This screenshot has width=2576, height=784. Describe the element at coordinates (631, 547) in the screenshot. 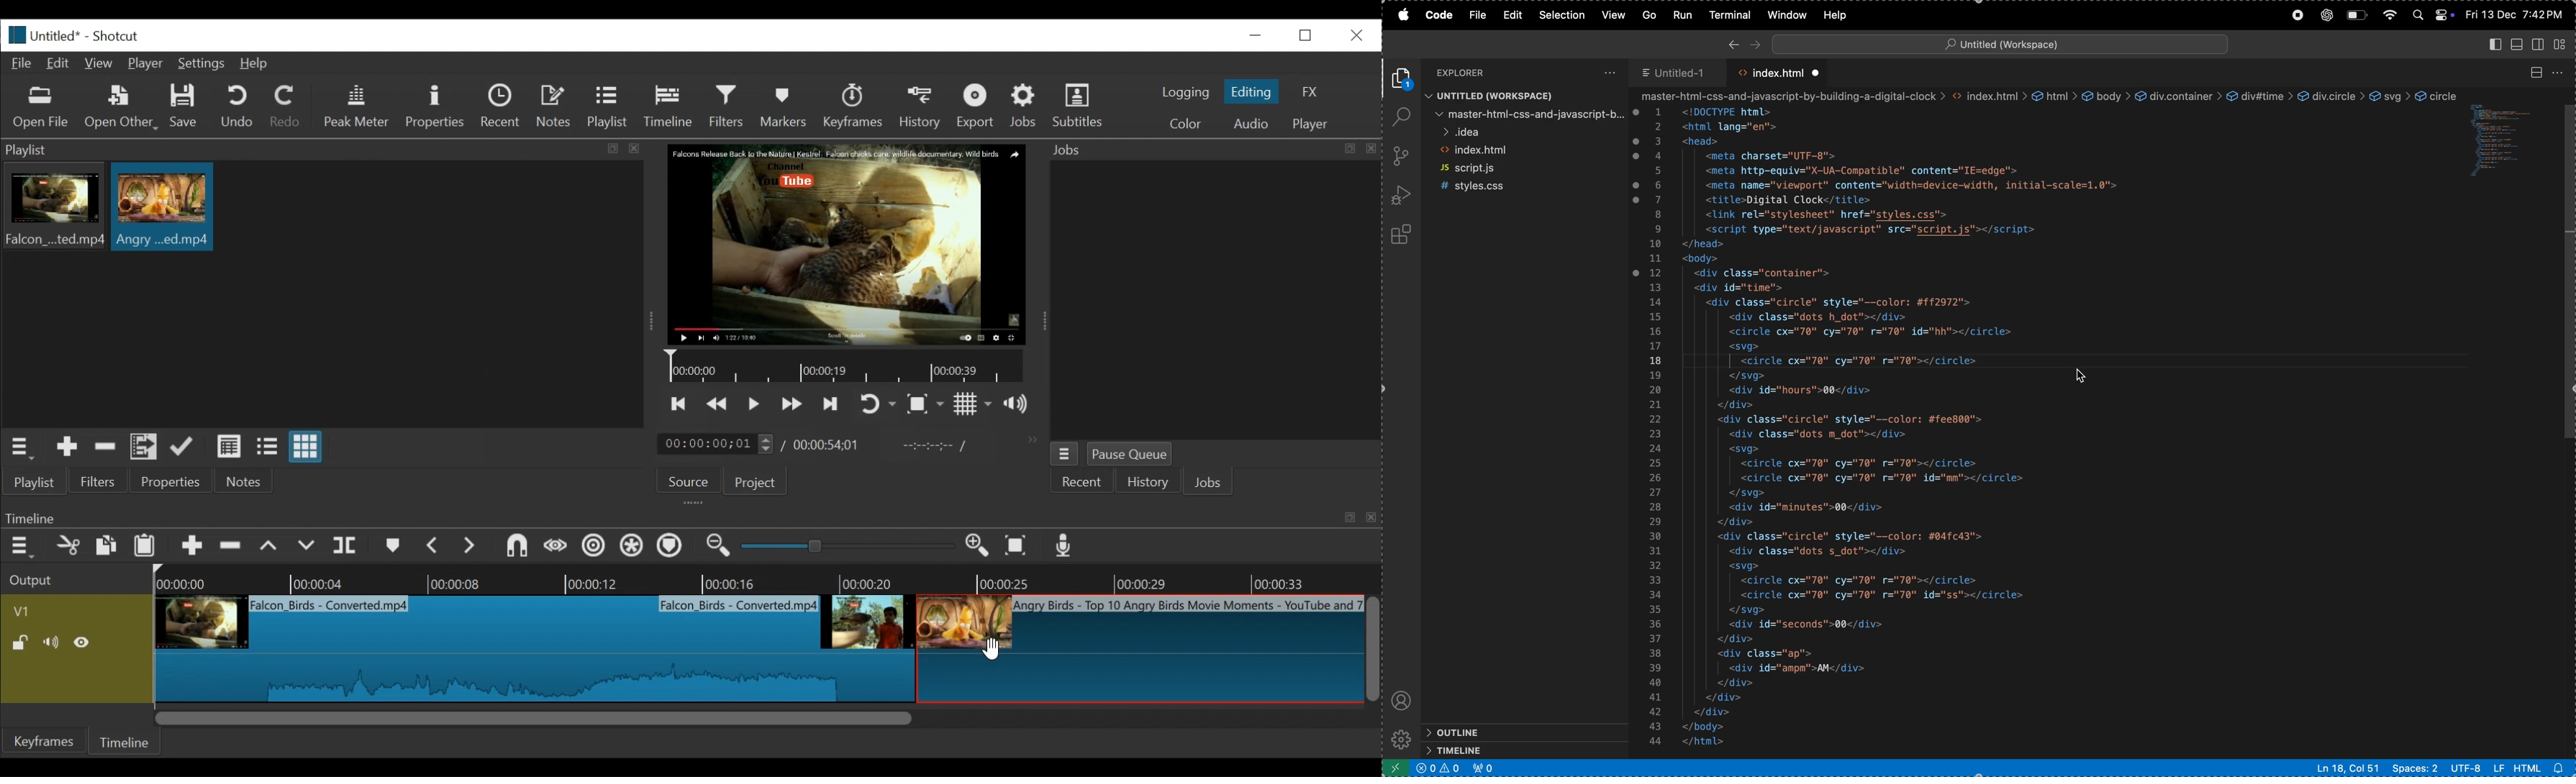

I see `Ripple all tracks` at that location.